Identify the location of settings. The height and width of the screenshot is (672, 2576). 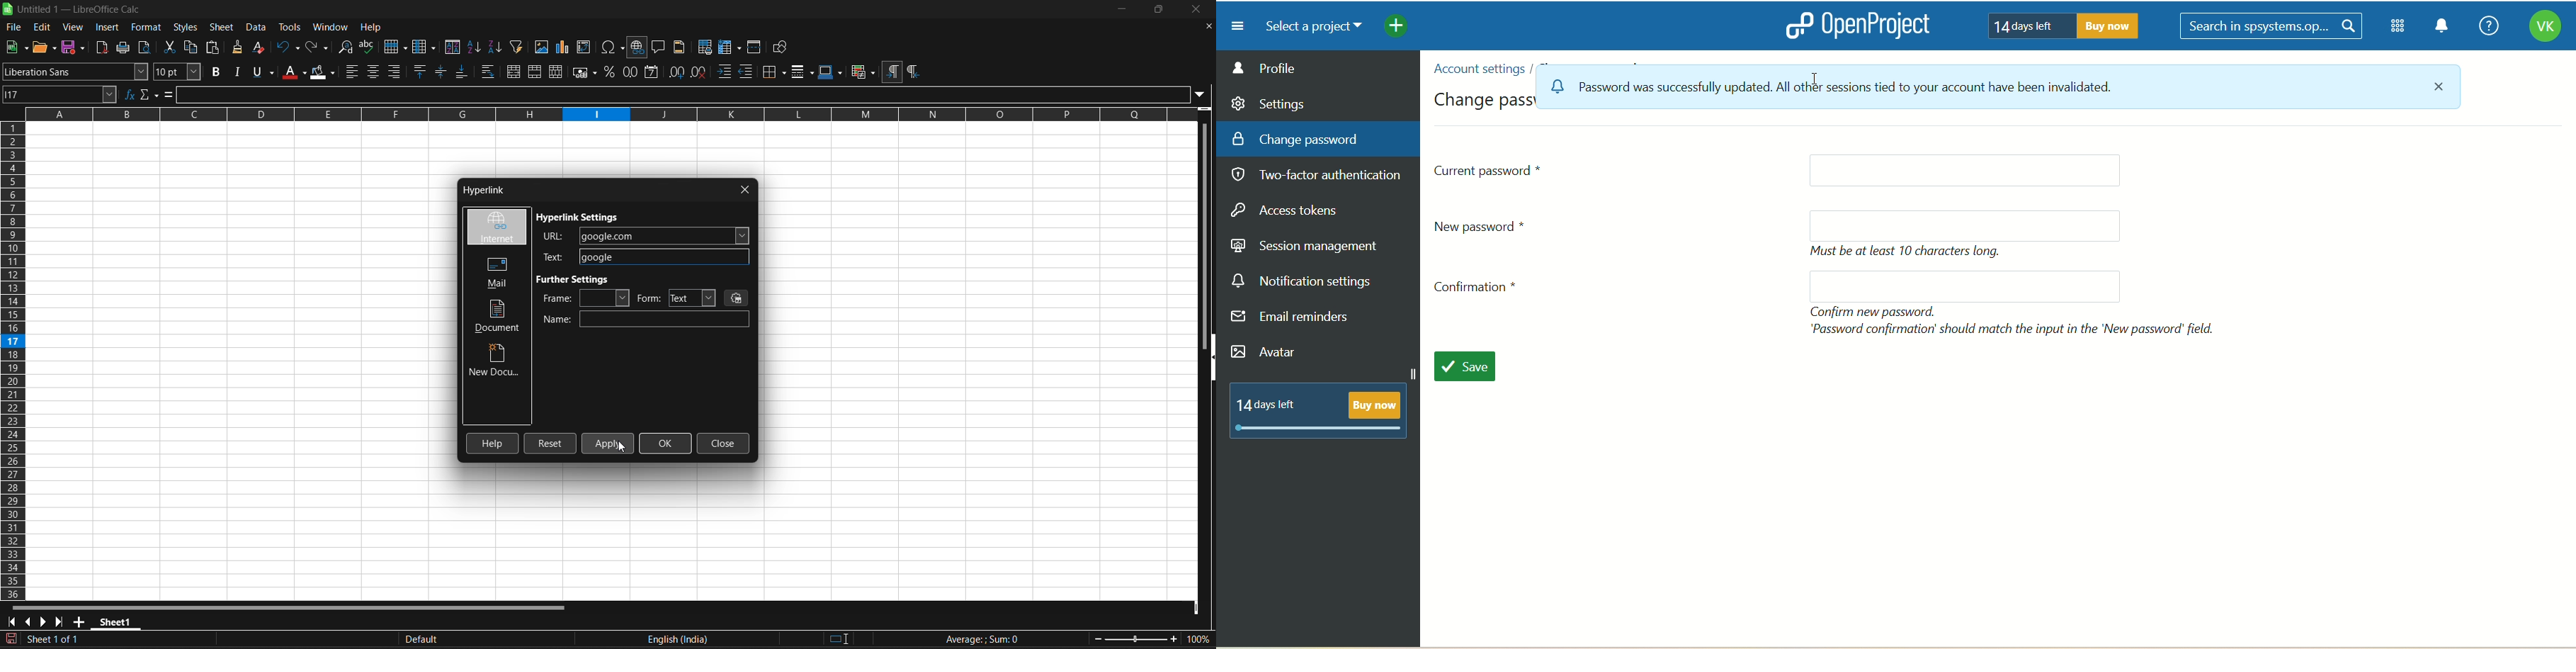
(1269, 101).